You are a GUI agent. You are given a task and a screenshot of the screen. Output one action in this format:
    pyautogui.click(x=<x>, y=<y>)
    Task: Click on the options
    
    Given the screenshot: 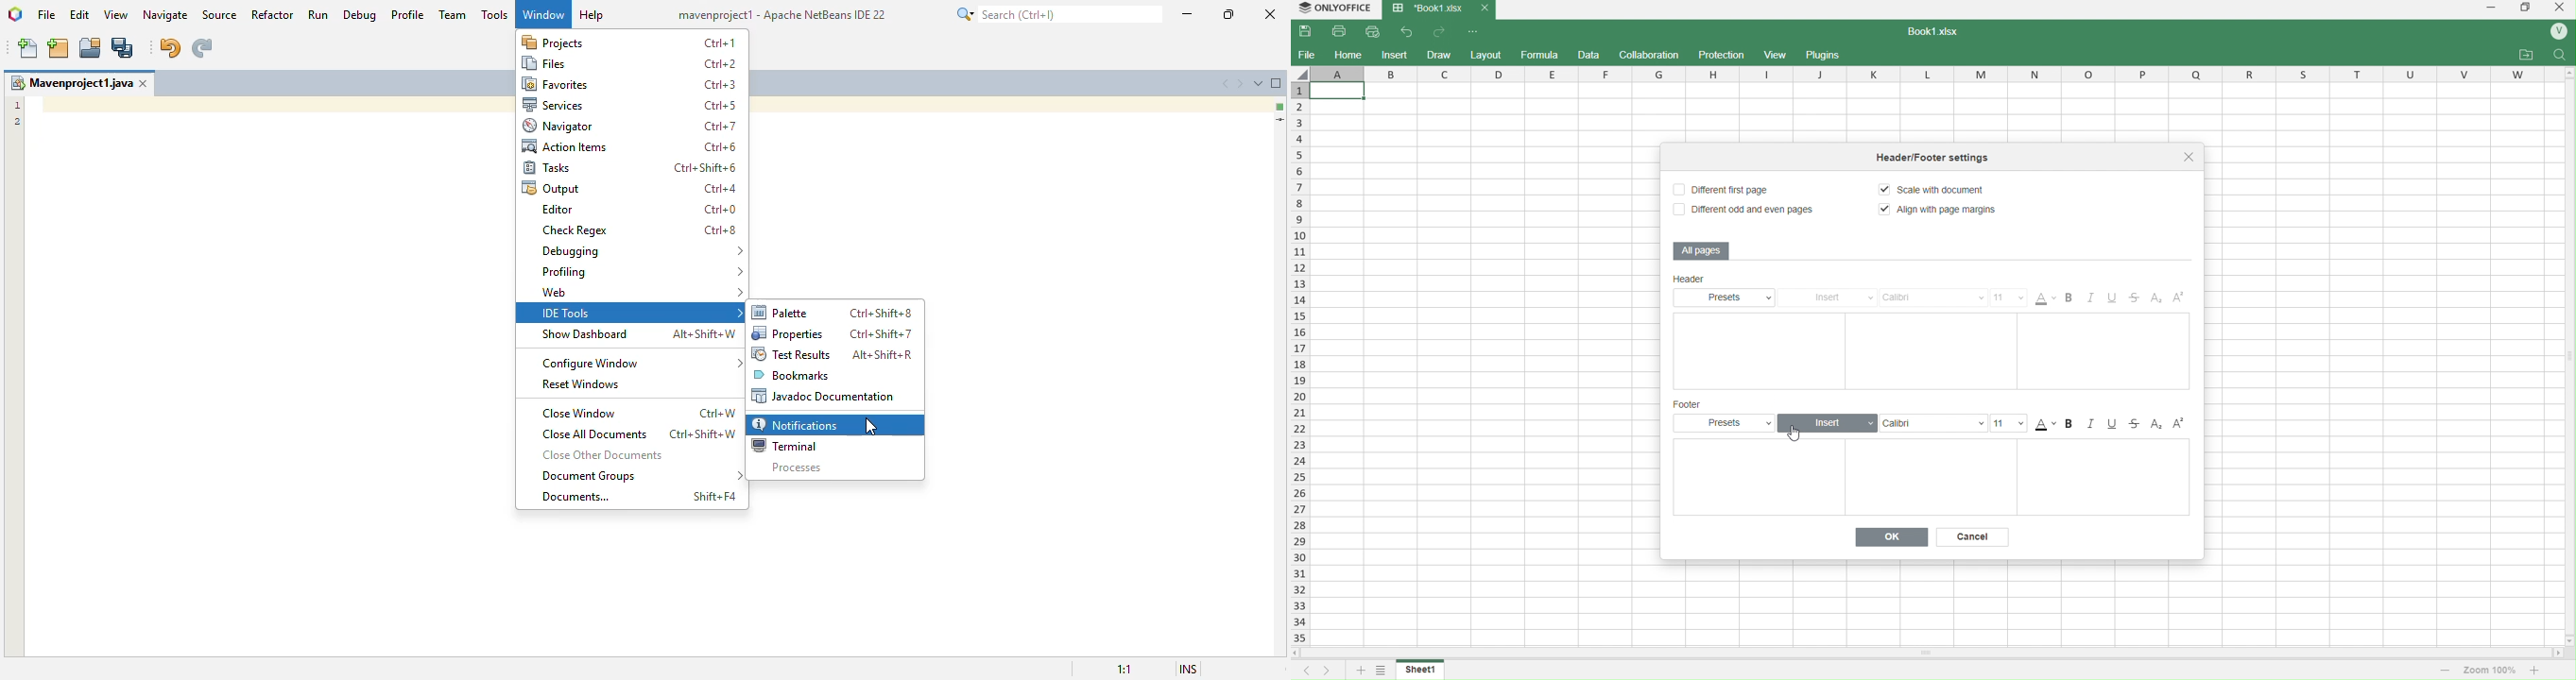 What is the action you would take?
    pyautogui.click(x=1380, y=671)
    